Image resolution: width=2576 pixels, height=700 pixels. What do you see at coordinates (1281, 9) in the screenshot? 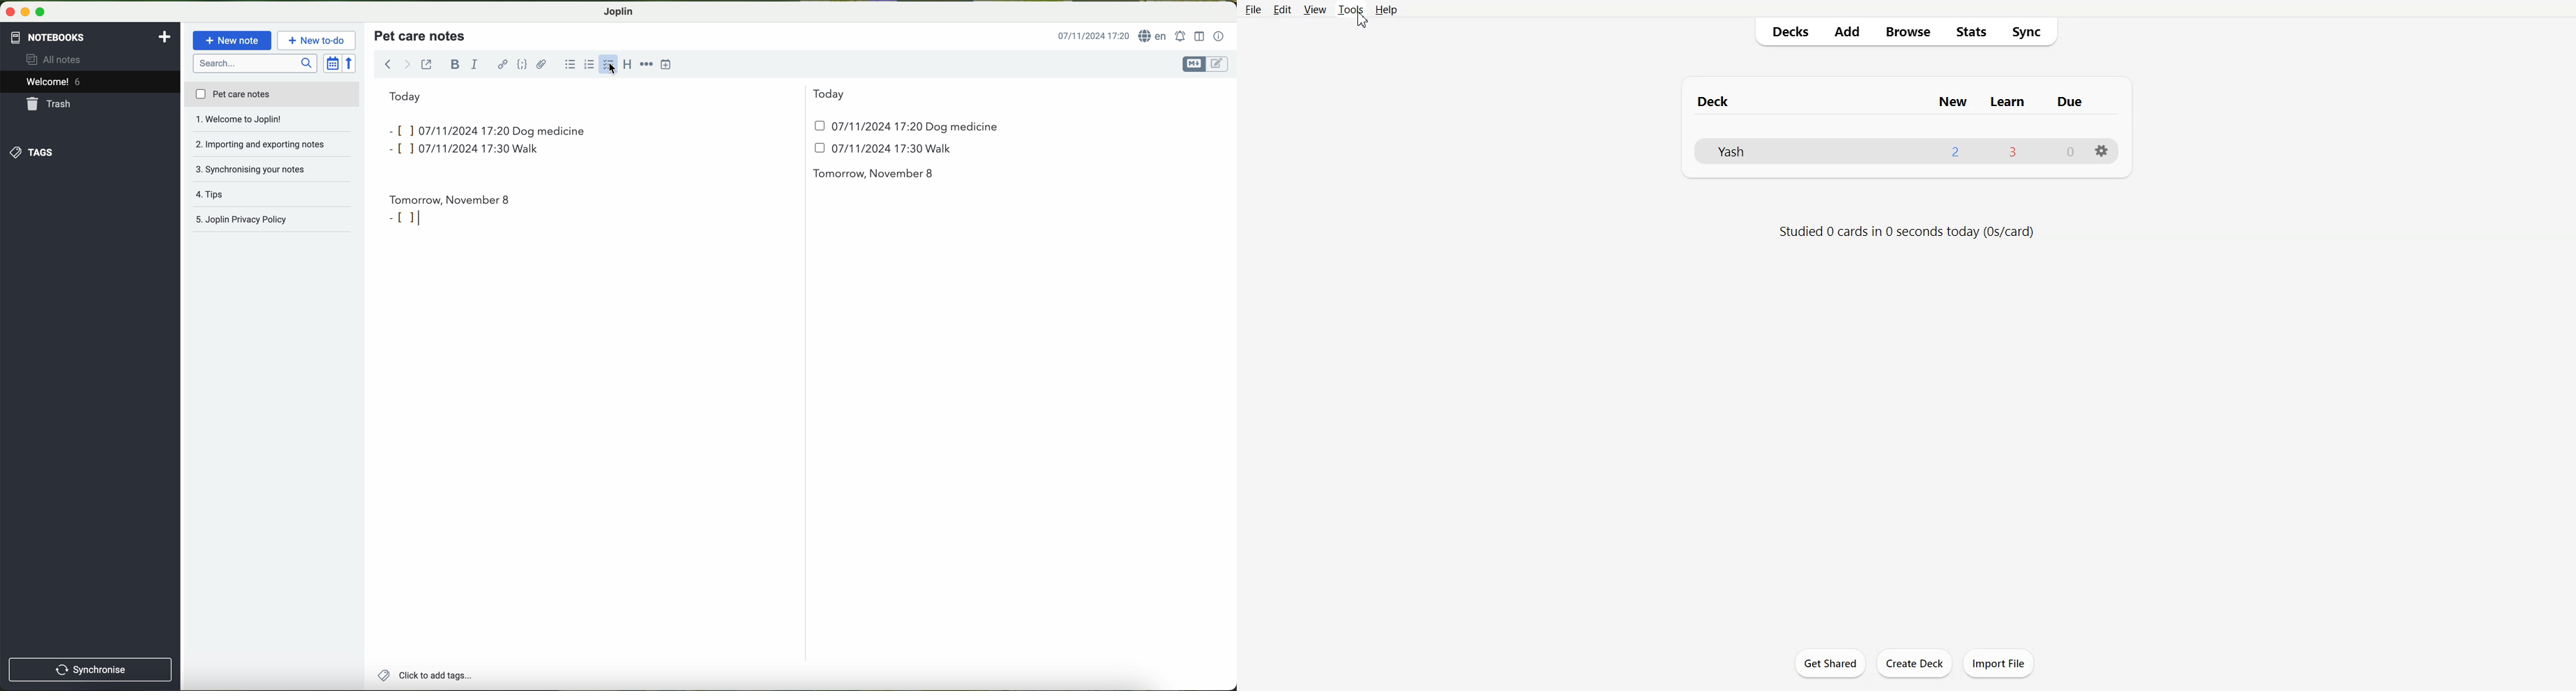
I see `Edit` at bounding box center [1281, 9].